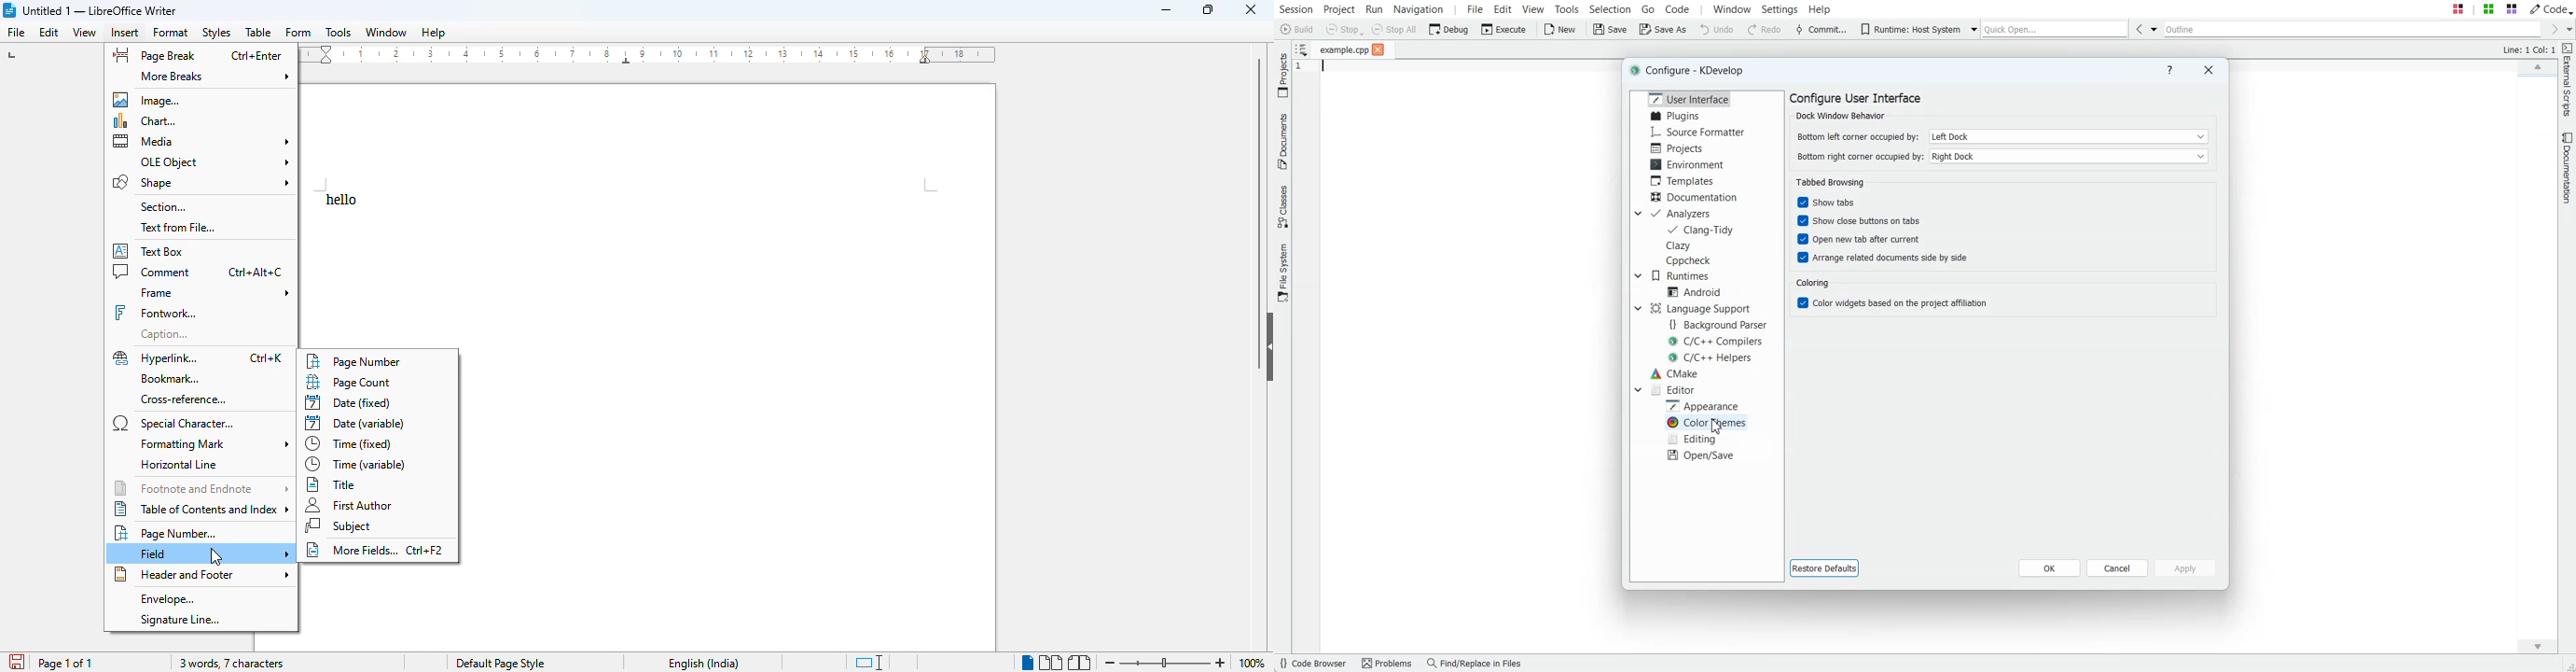 The image size is (2576, 672). What do you see at coordinates (154, 55) in the screenshot?
I see `page break` at bounding box center [154, 55].